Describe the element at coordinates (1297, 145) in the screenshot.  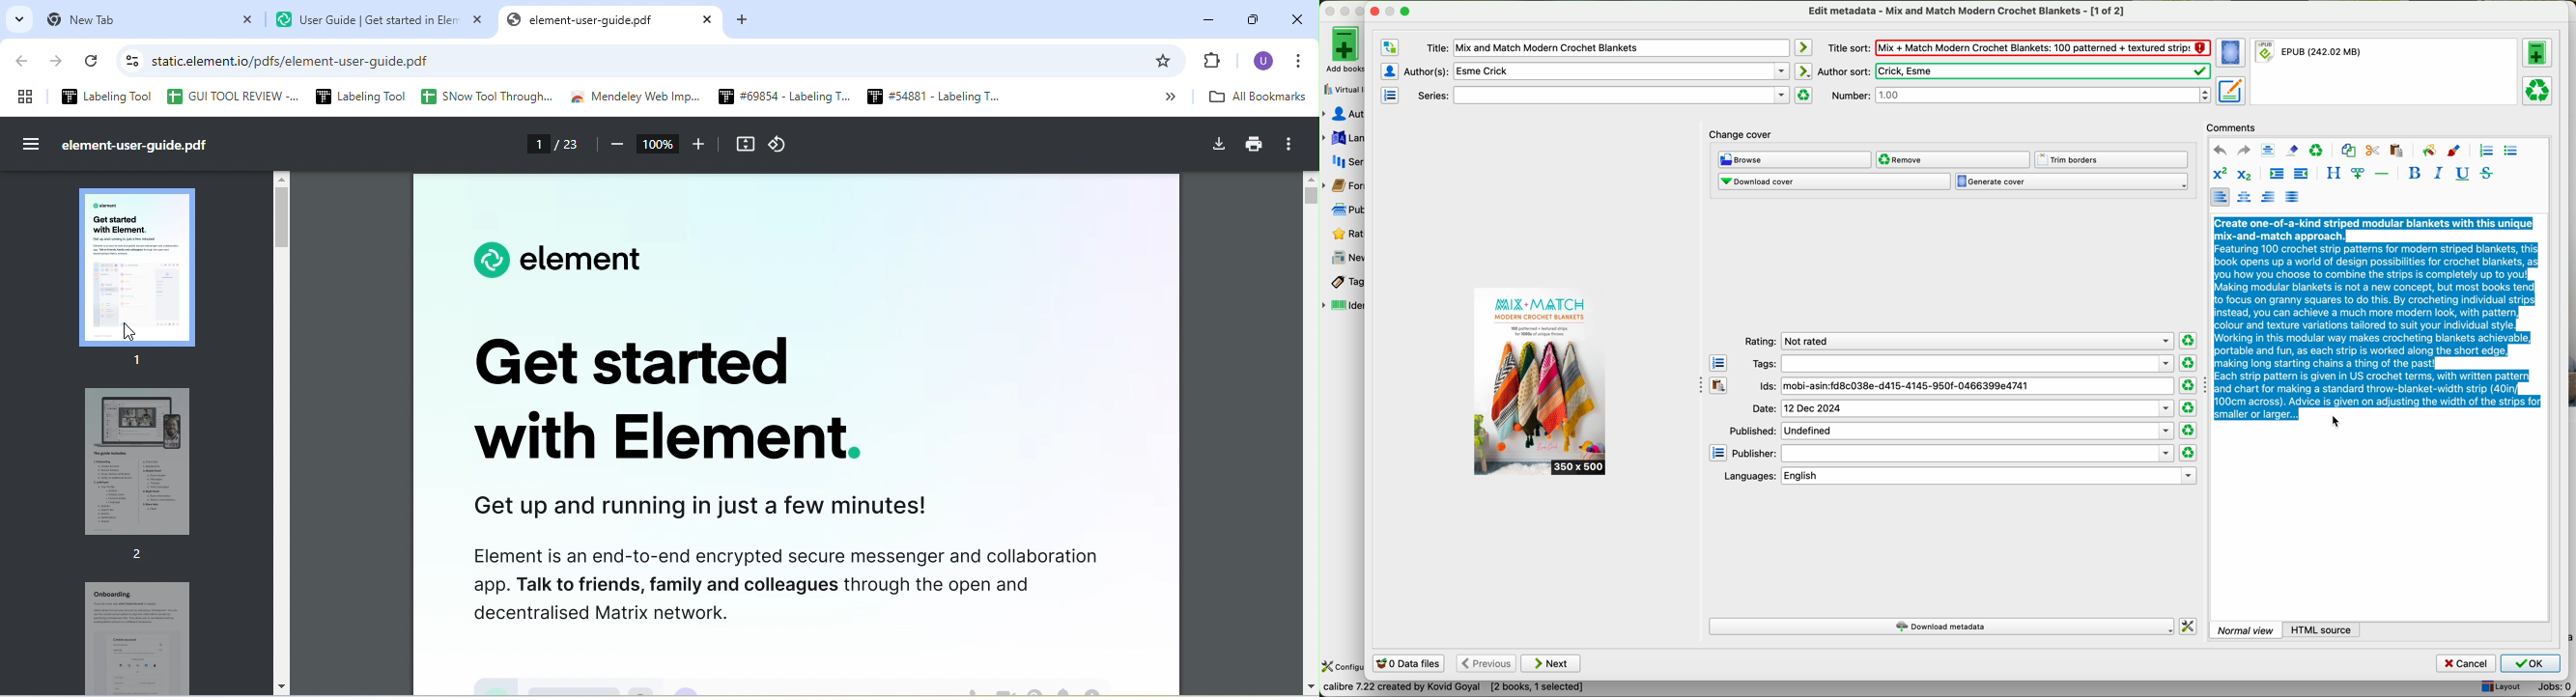
I see `more action` at that location.